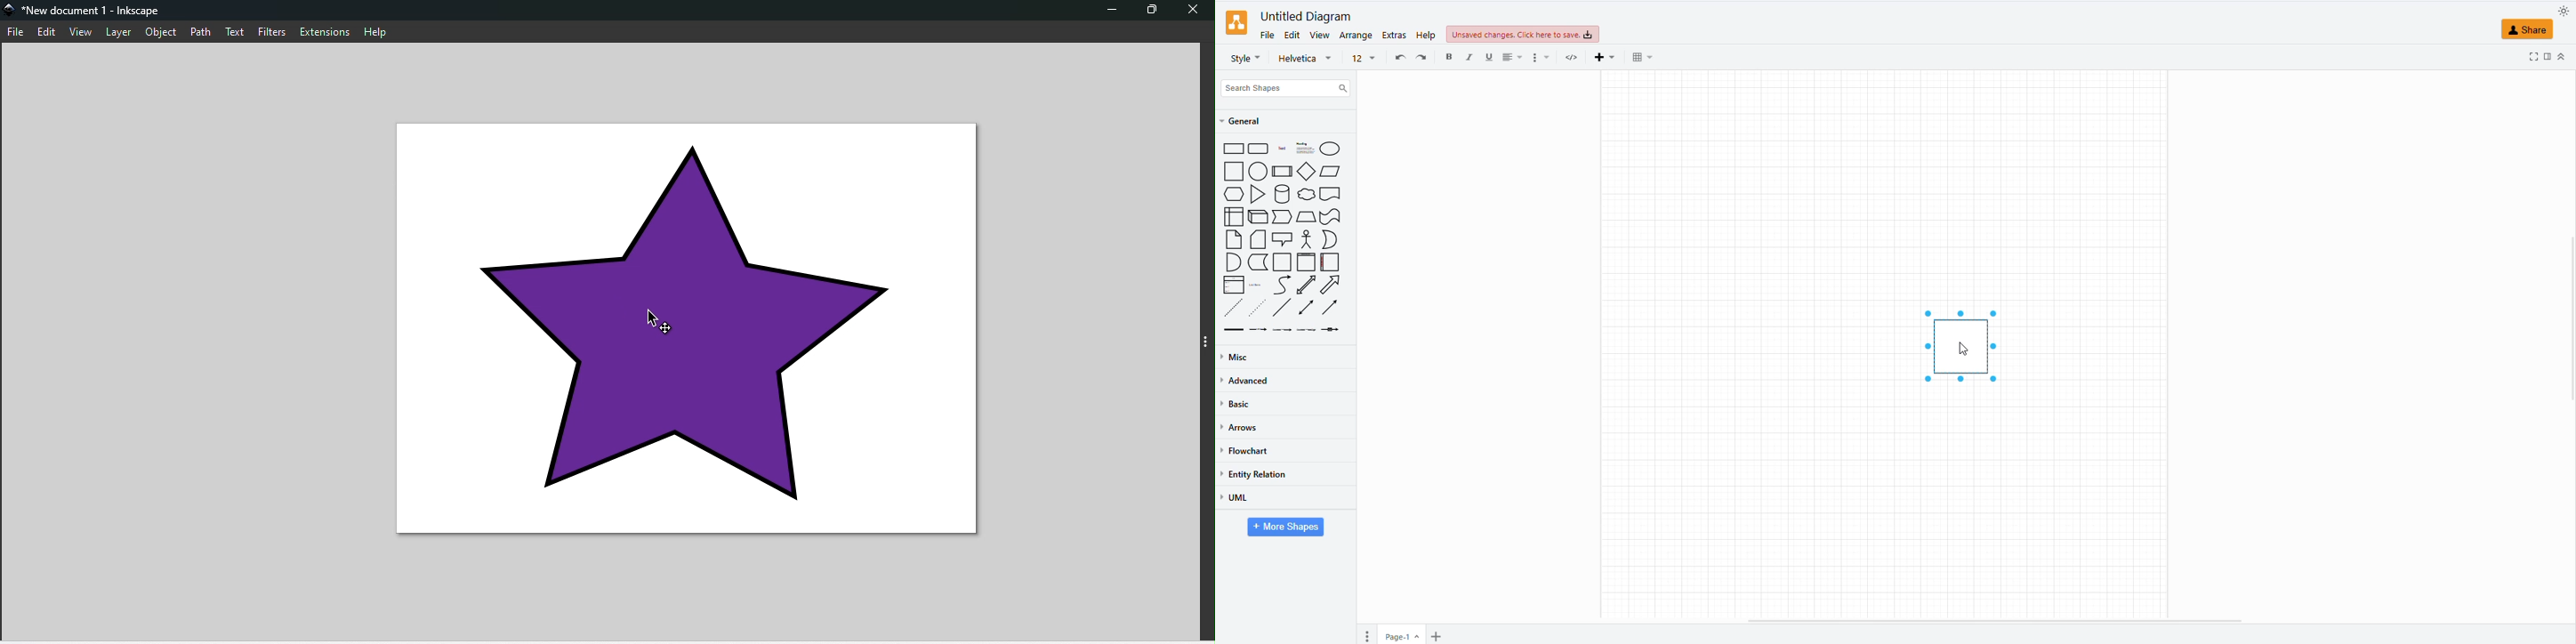  I want to click on Object, so click(161, 32).